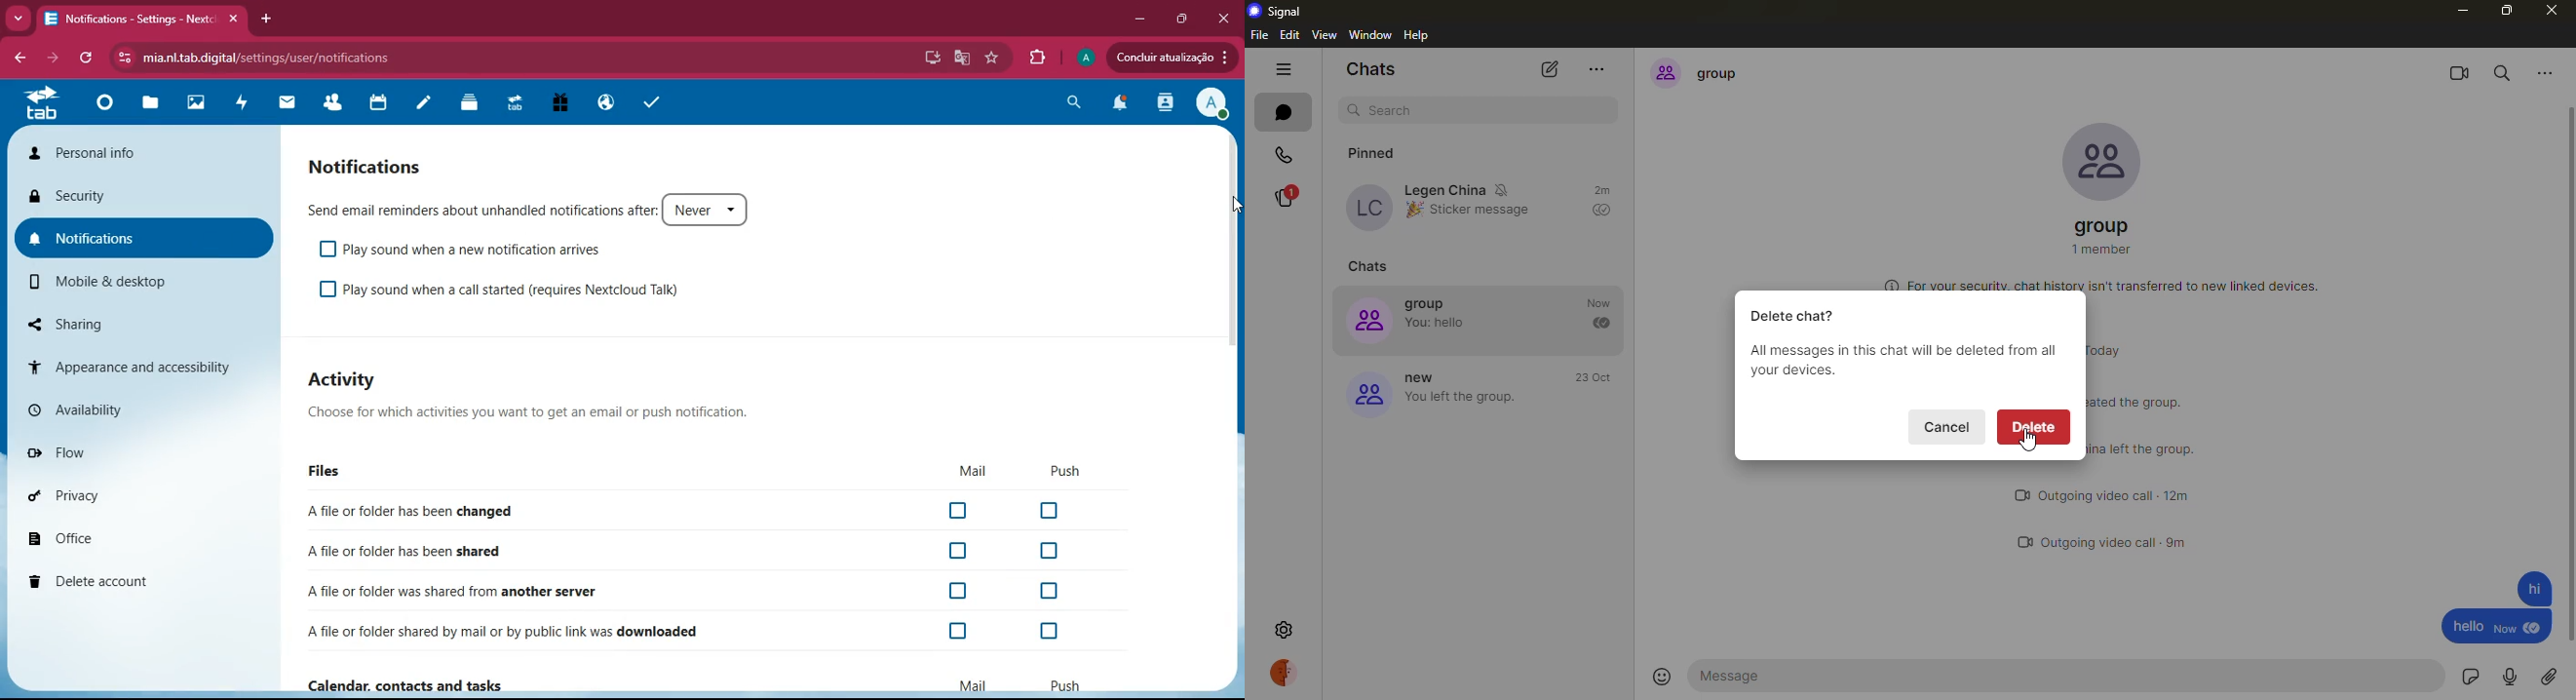  I want to click on profile icon, so click(1365, 398).